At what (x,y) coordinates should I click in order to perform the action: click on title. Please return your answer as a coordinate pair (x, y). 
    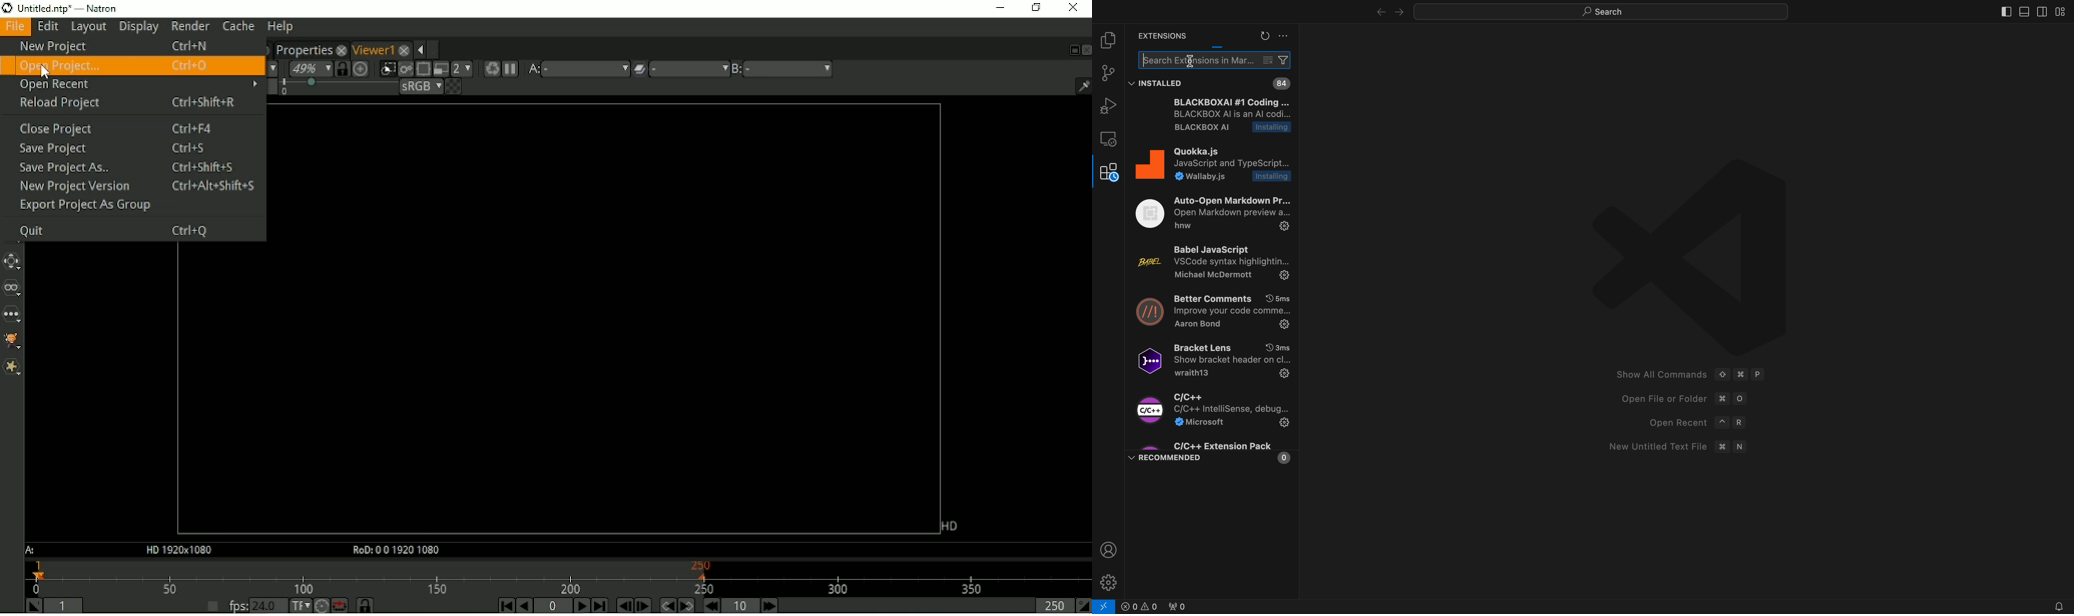
    Looking at the image, I should click on (89, 8).